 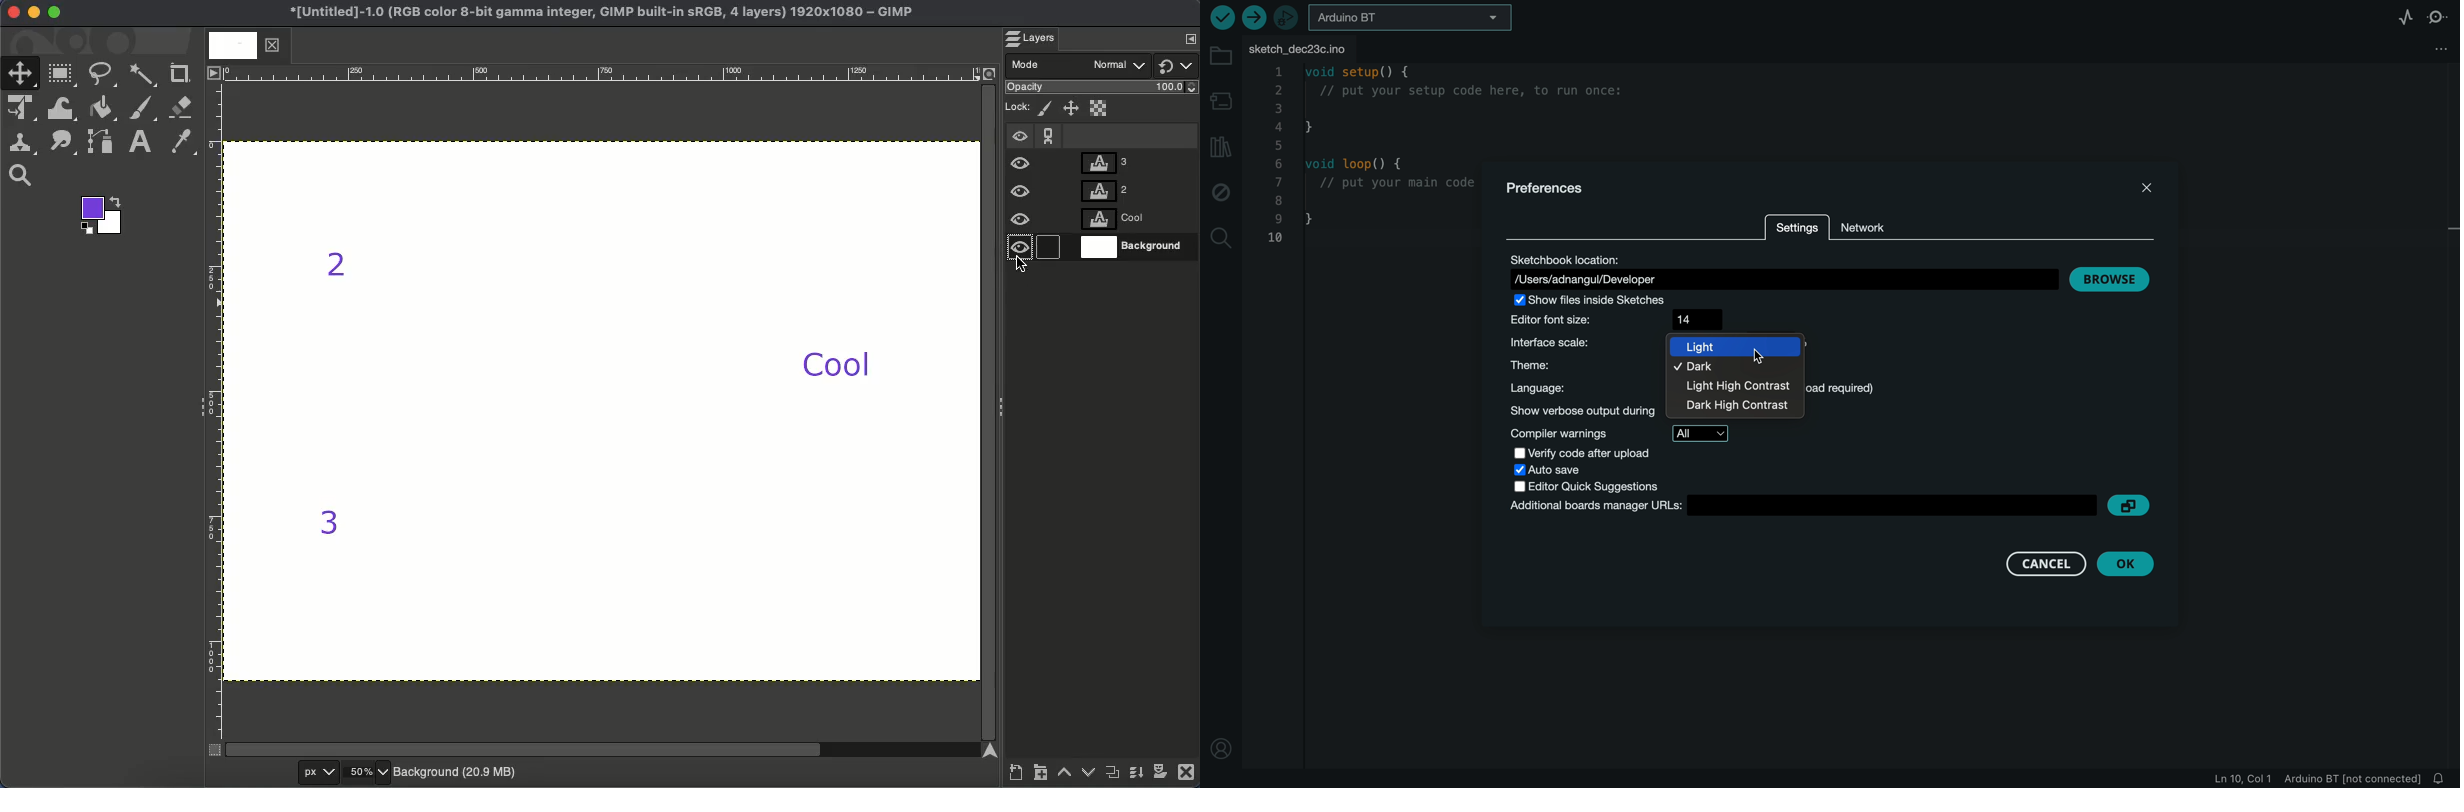 What do you see at coordinates (1287, 17) in the screenshot?
I see `debugger` at bounding box center [1287, 17].